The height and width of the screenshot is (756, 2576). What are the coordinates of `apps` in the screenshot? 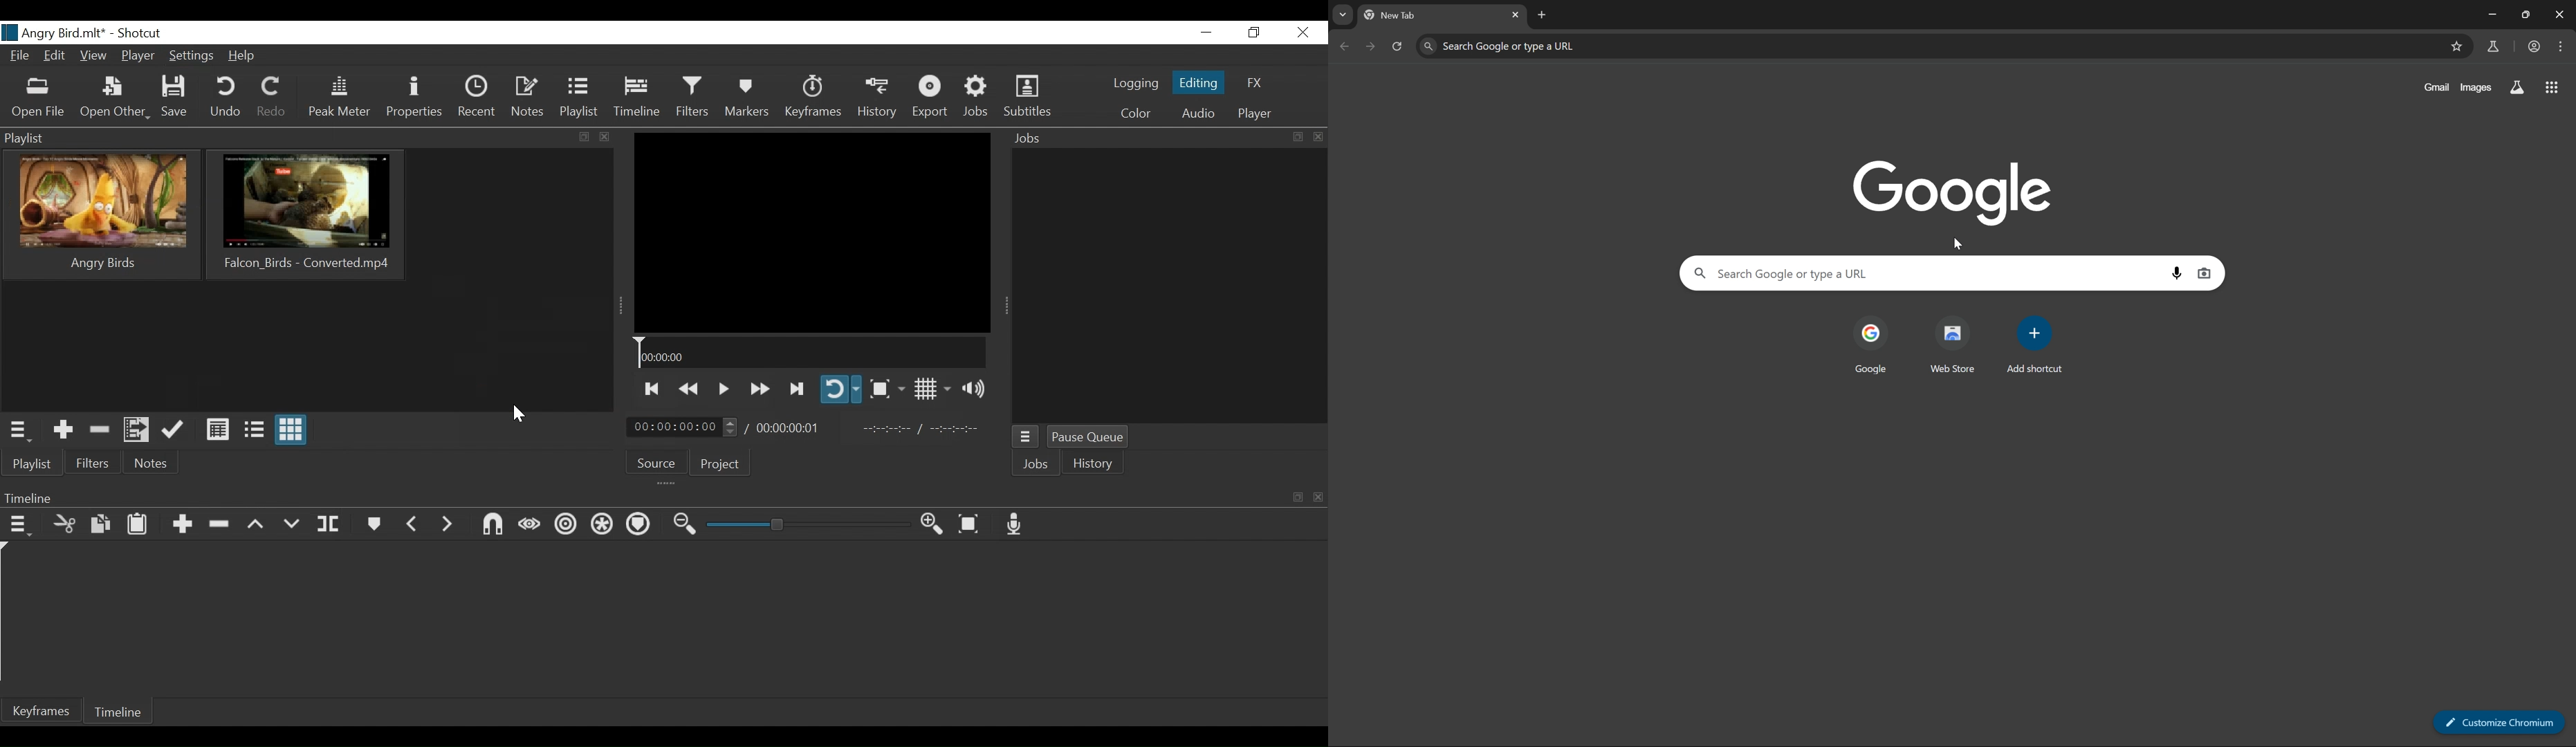 It's located at (2553, 86).